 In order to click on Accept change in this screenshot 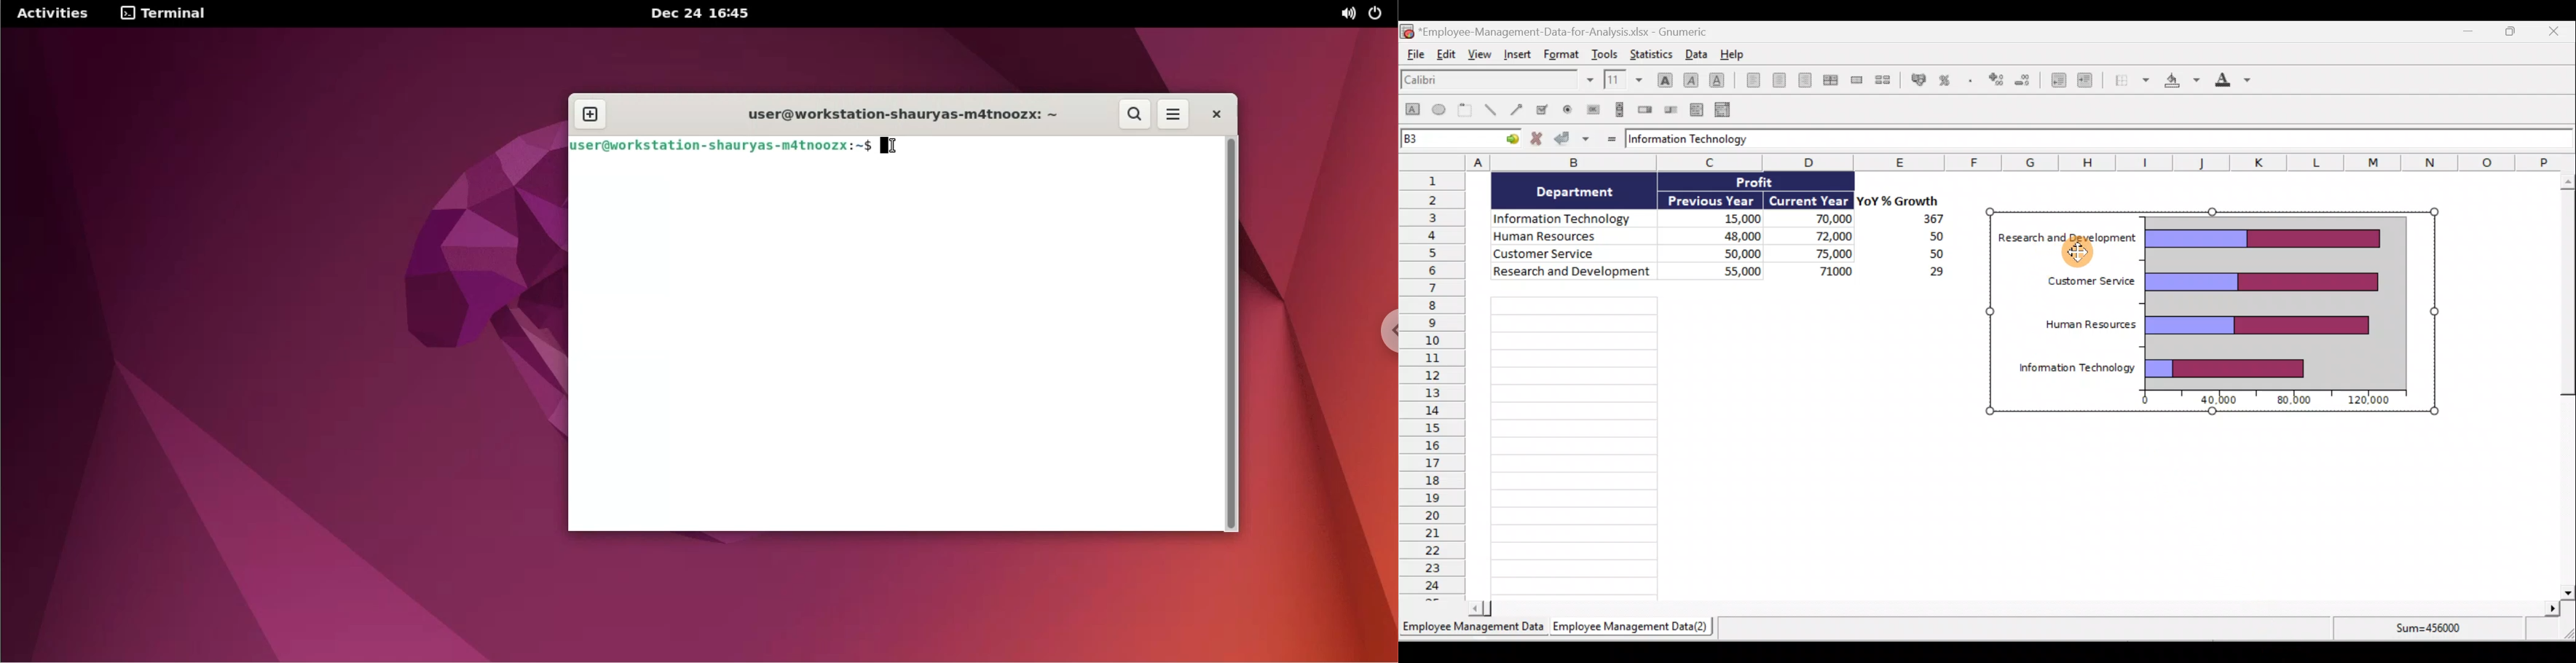, I will do `click(1572, 138)`.